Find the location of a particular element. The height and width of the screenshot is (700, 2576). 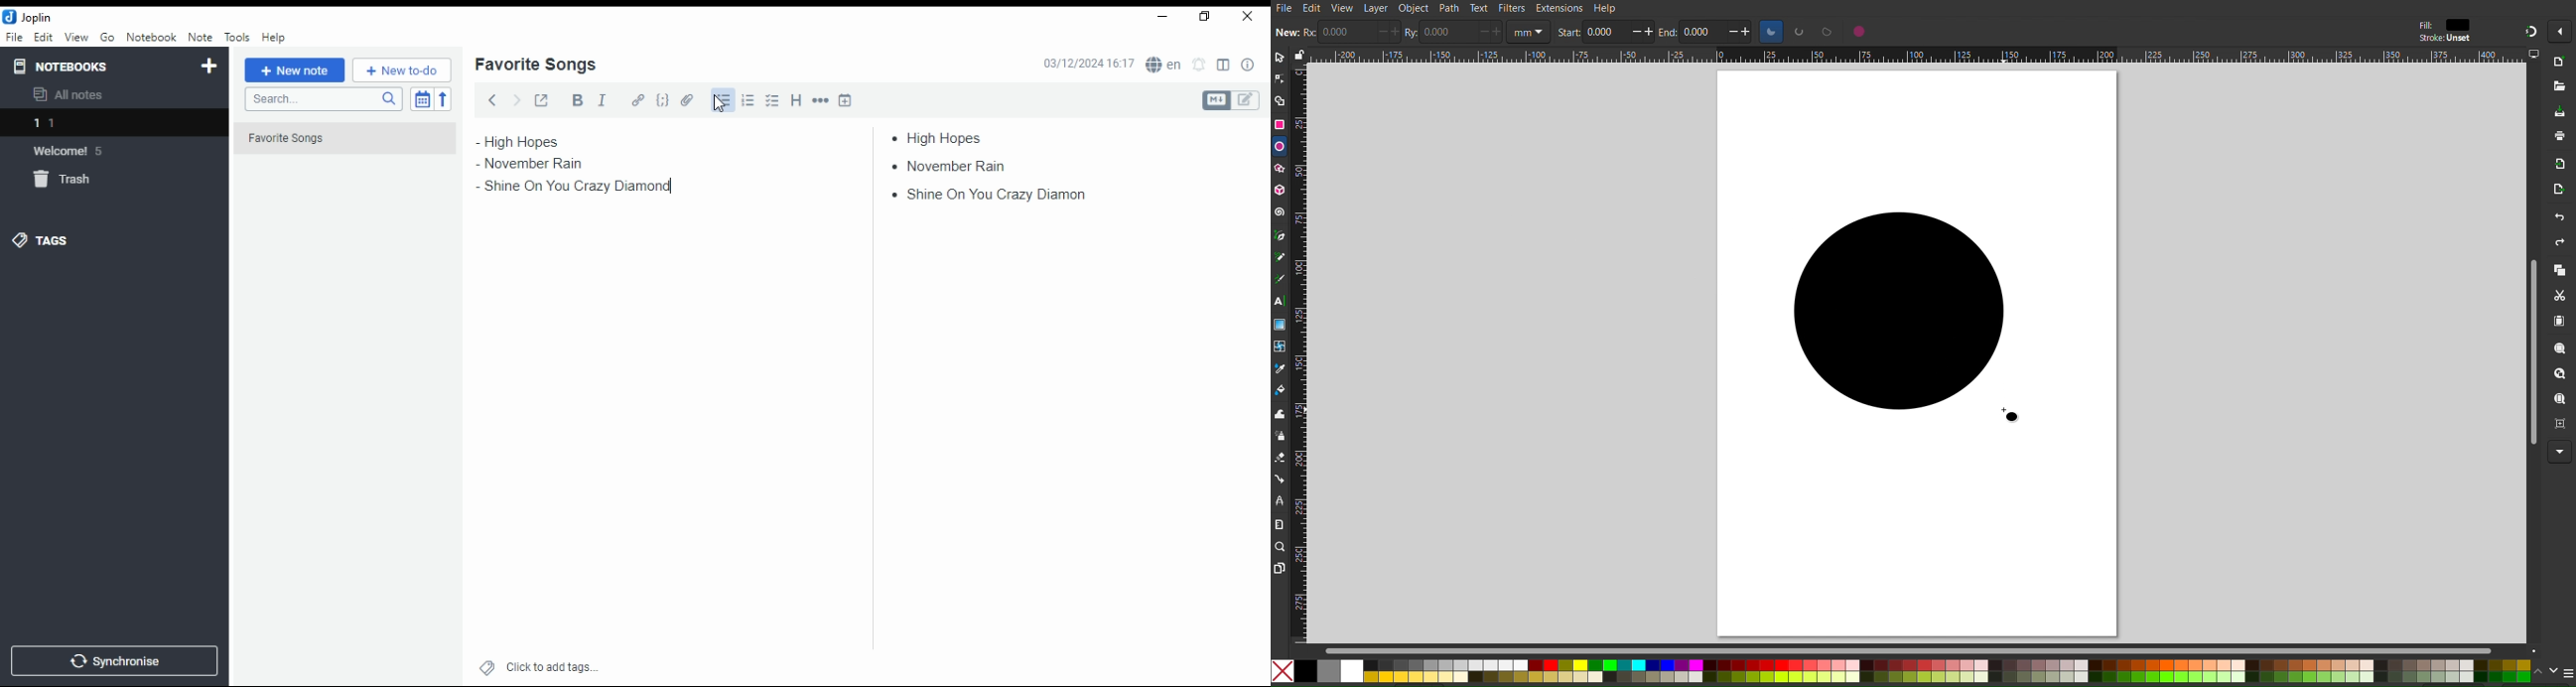

Favorite Songs is located at coordinates (335, 139).